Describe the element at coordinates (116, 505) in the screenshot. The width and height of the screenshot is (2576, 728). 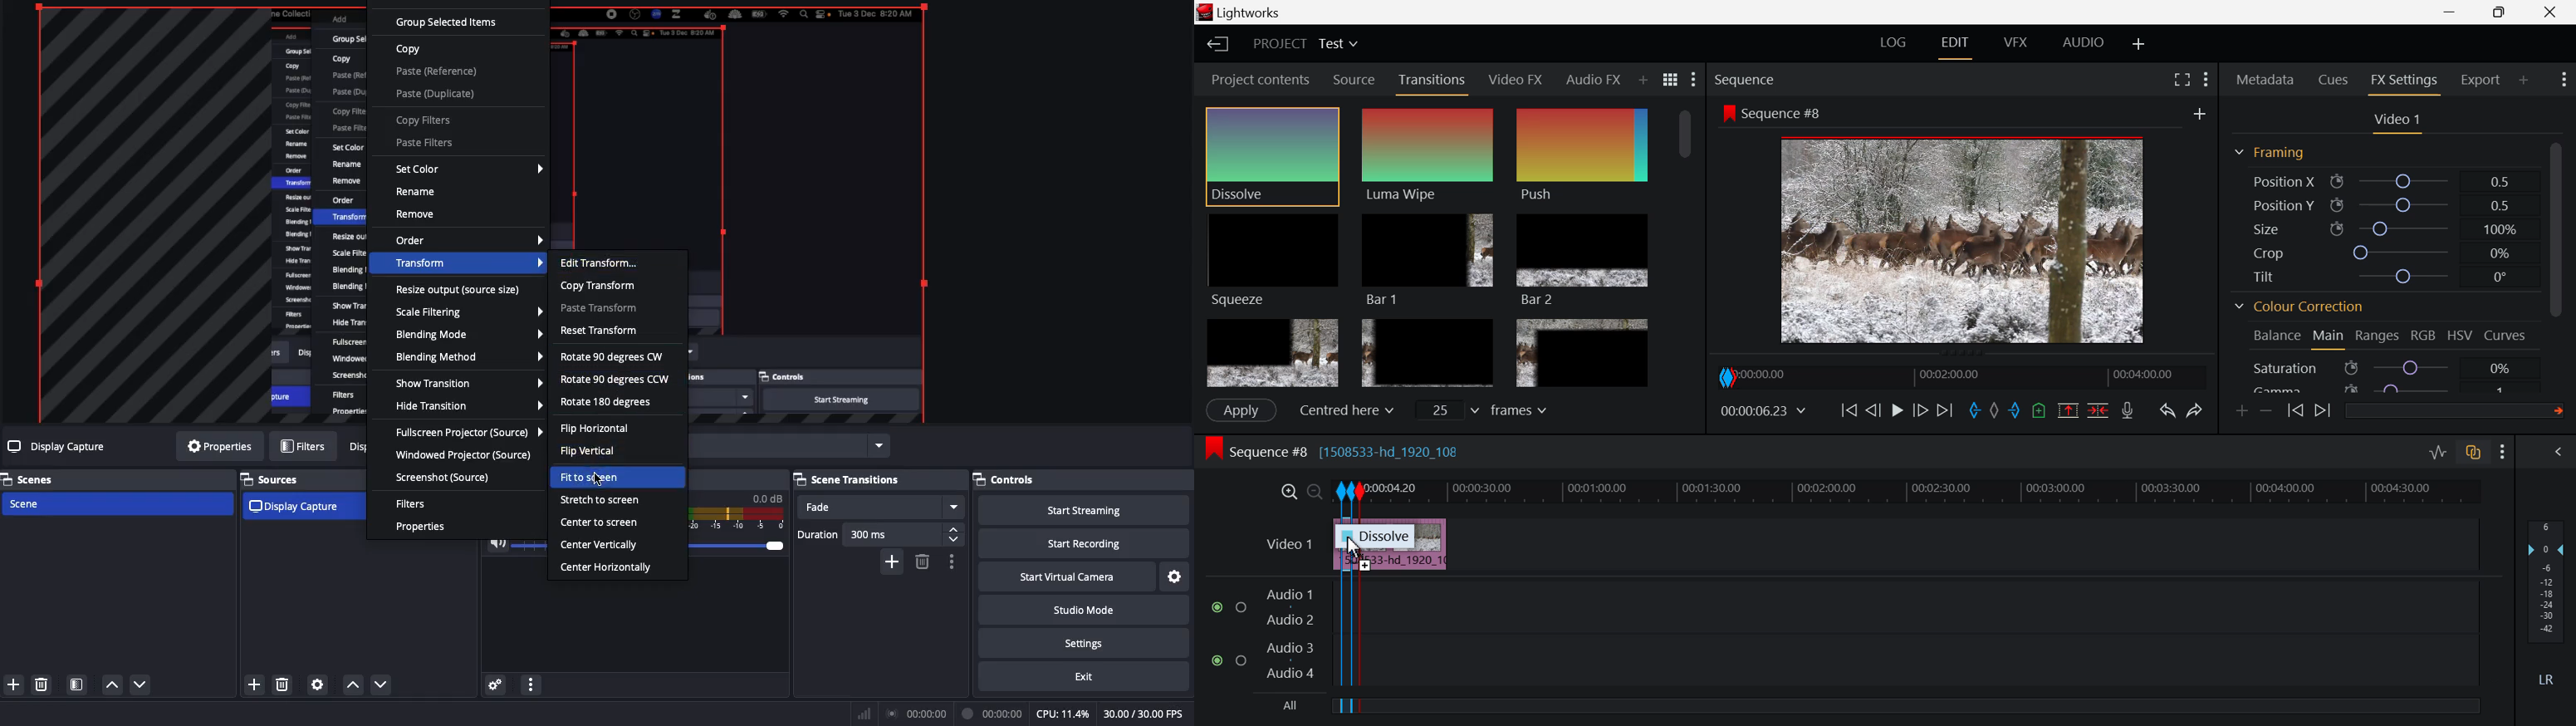
I see `Scene` at that location.